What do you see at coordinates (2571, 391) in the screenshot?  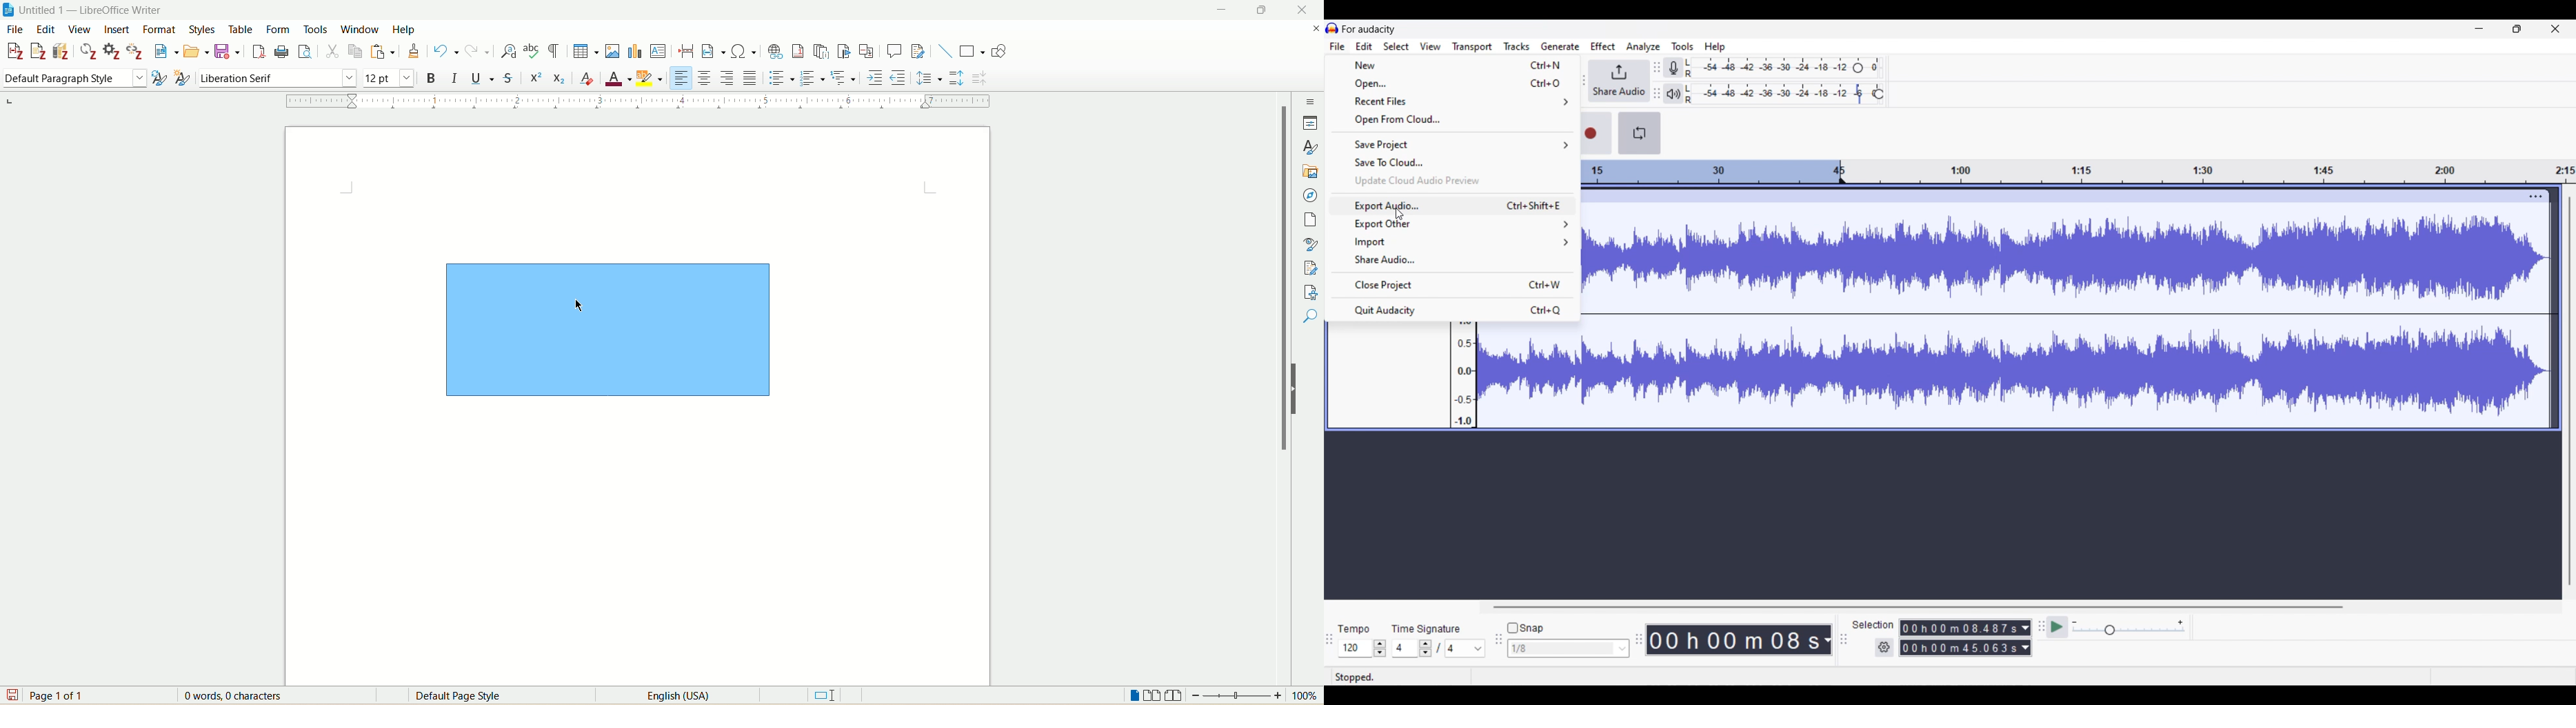 I see `Vertical slide bar` at bounding box center [2571, 391].